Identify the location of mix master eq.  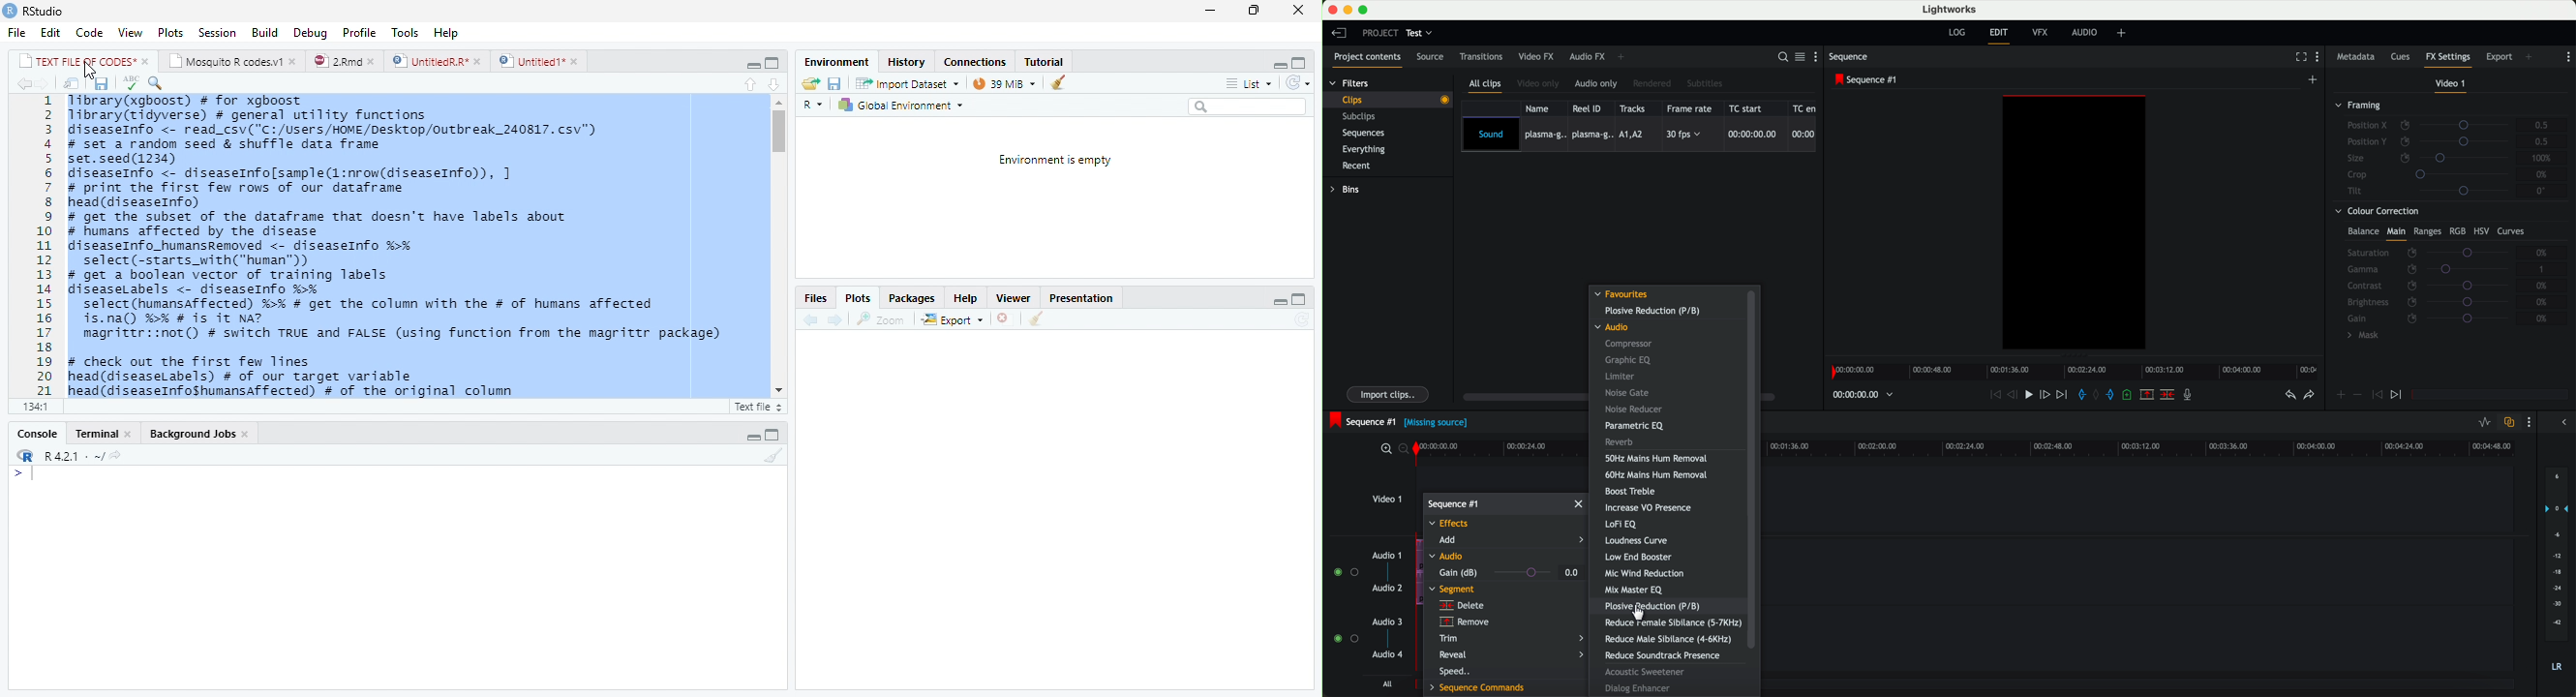
(1634, 590).